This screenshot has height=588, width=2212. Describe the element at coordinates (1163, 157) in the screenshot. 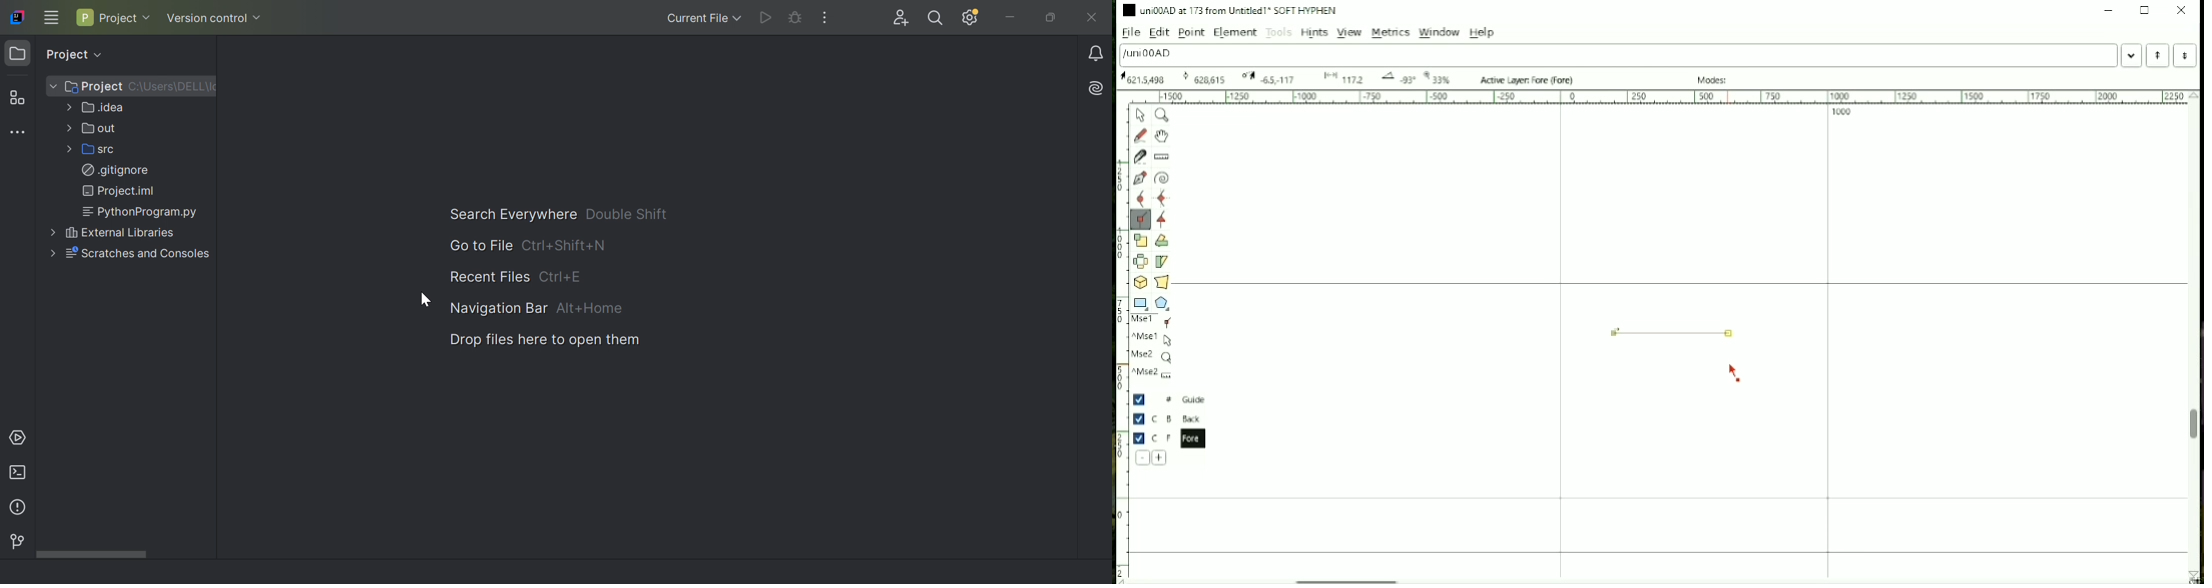

I see `Measure distance, angle between points` at that location.